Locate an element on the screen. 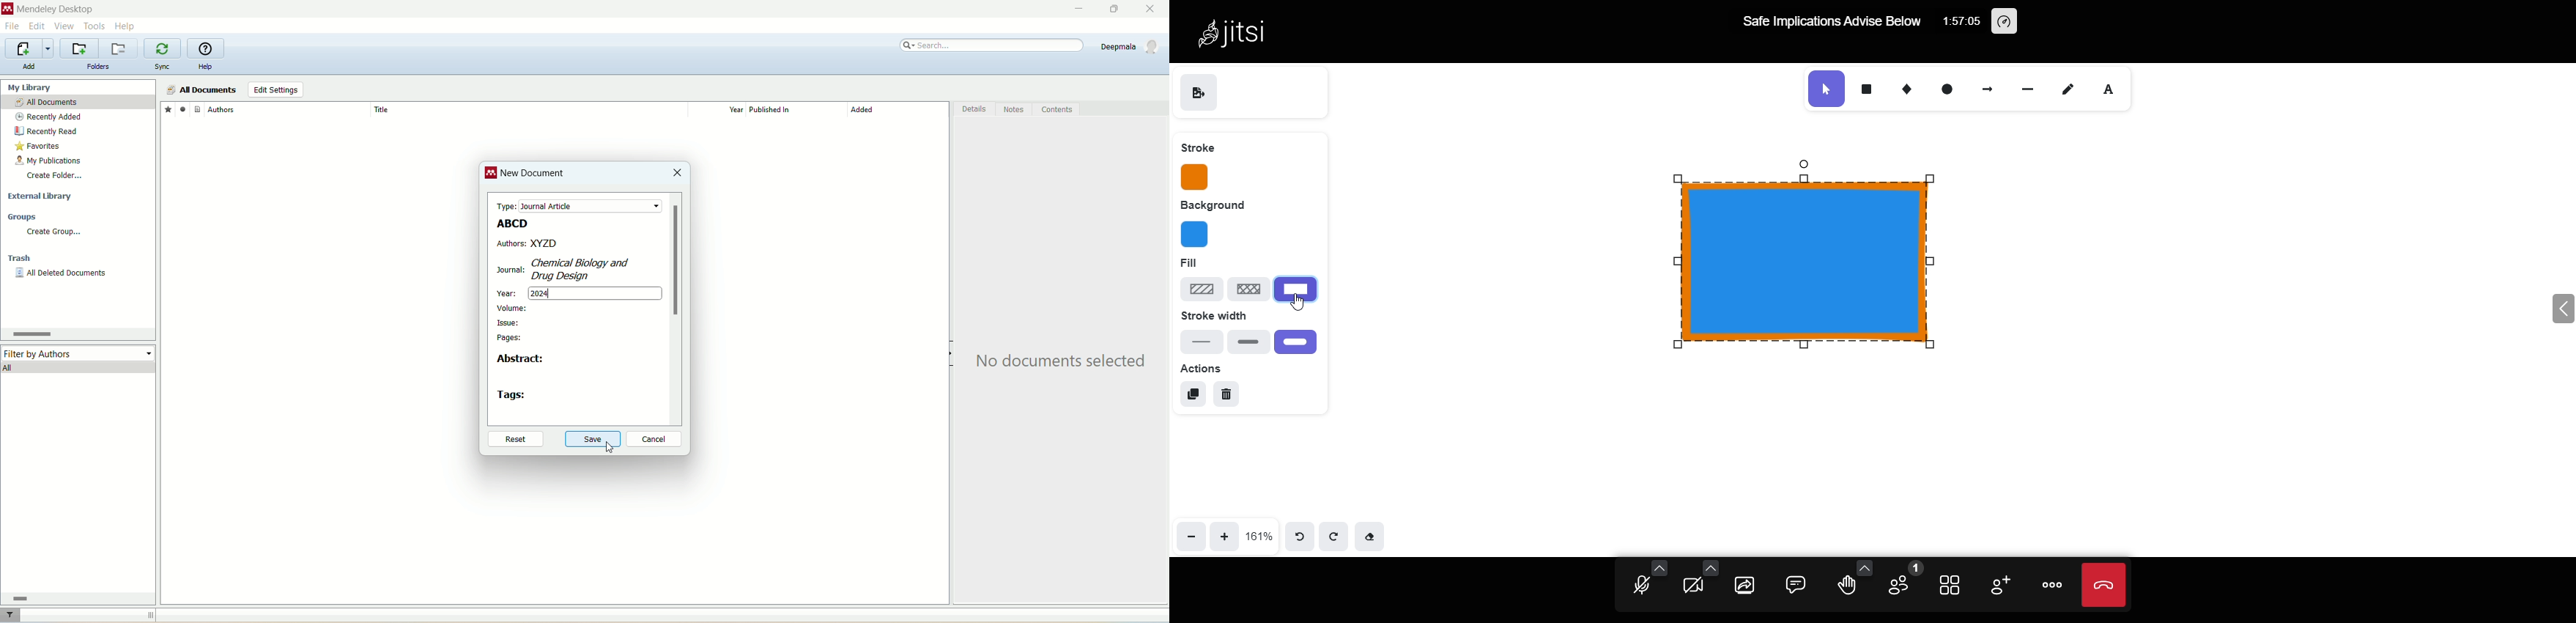  help is located at coordinates (126, 26).